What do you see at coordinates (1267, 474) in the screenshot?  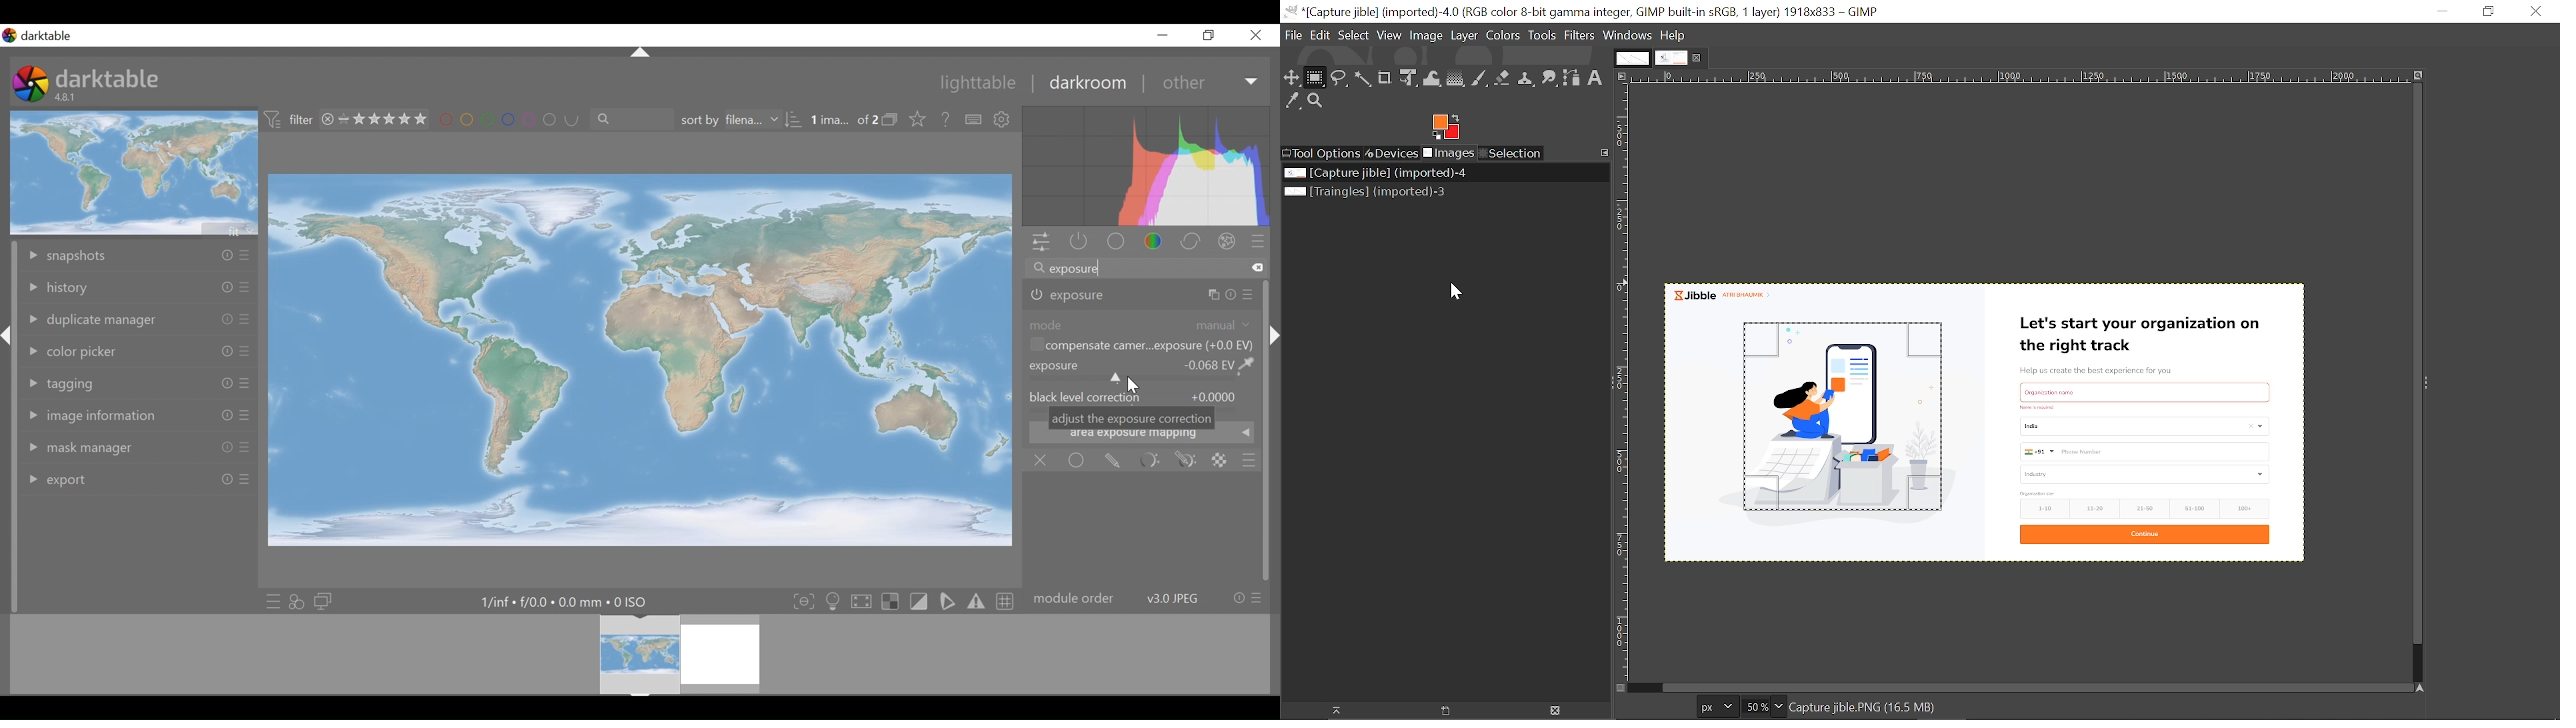 I see `vertical scroll bar` at bounding box center [1267, 474].